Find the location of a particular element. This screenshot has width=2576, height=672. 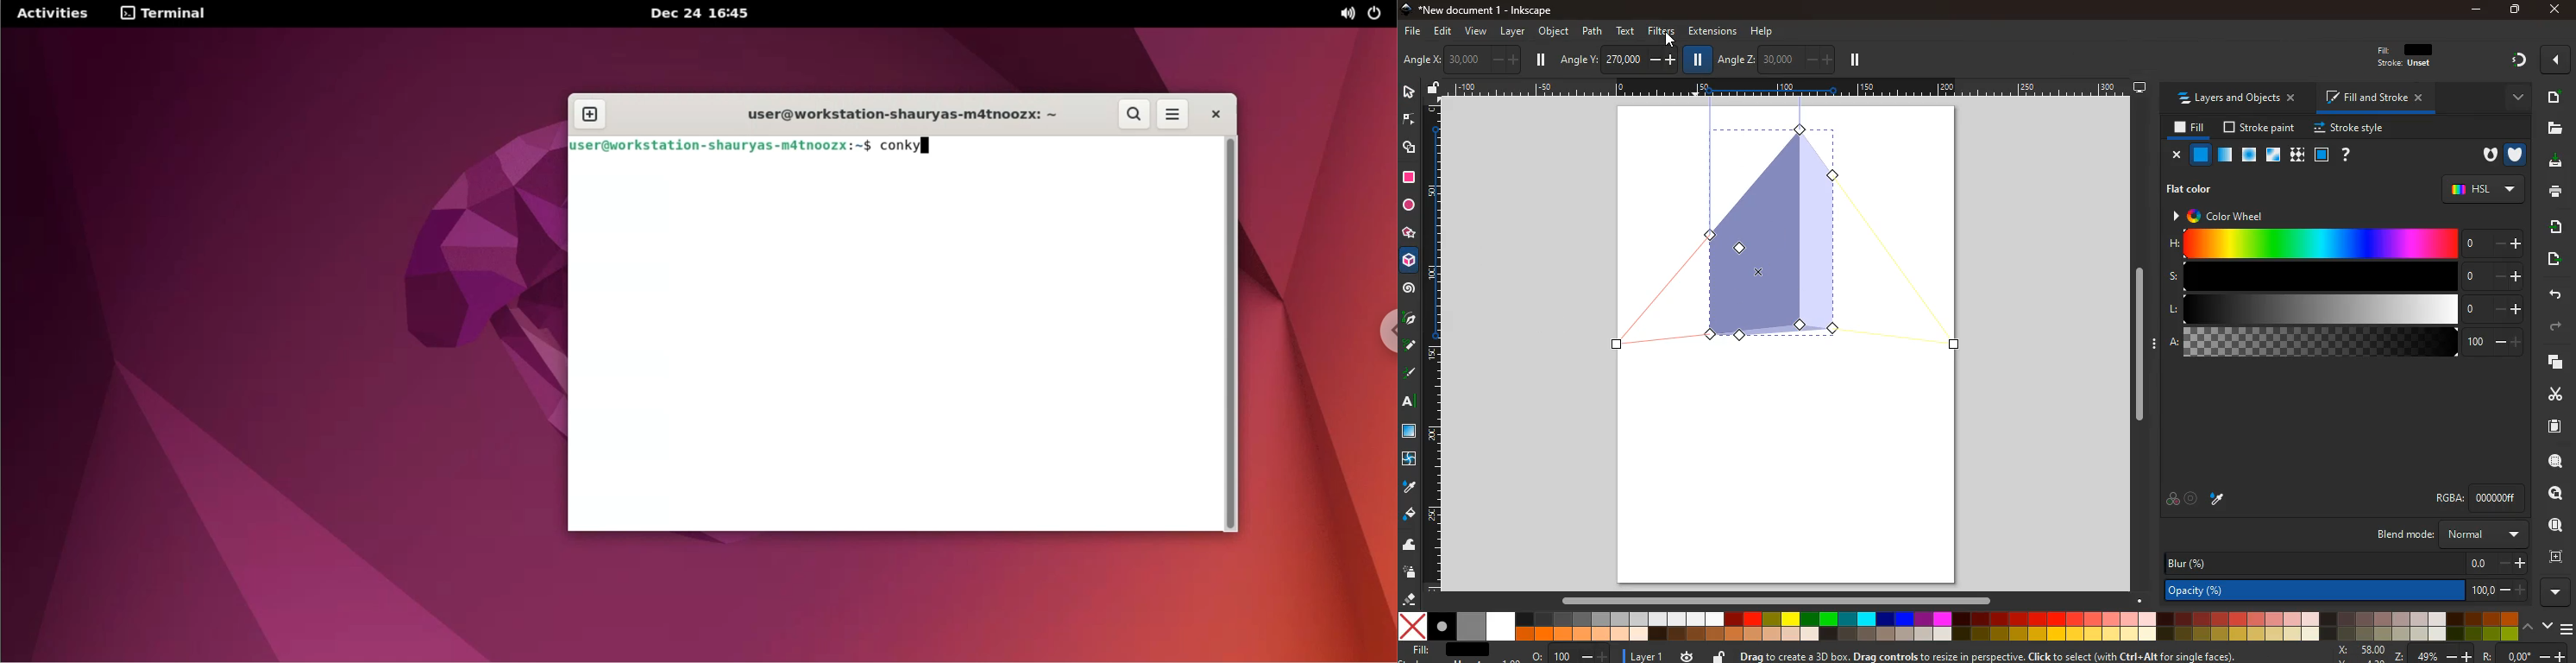

normal is located at coordinates (2202, 155).